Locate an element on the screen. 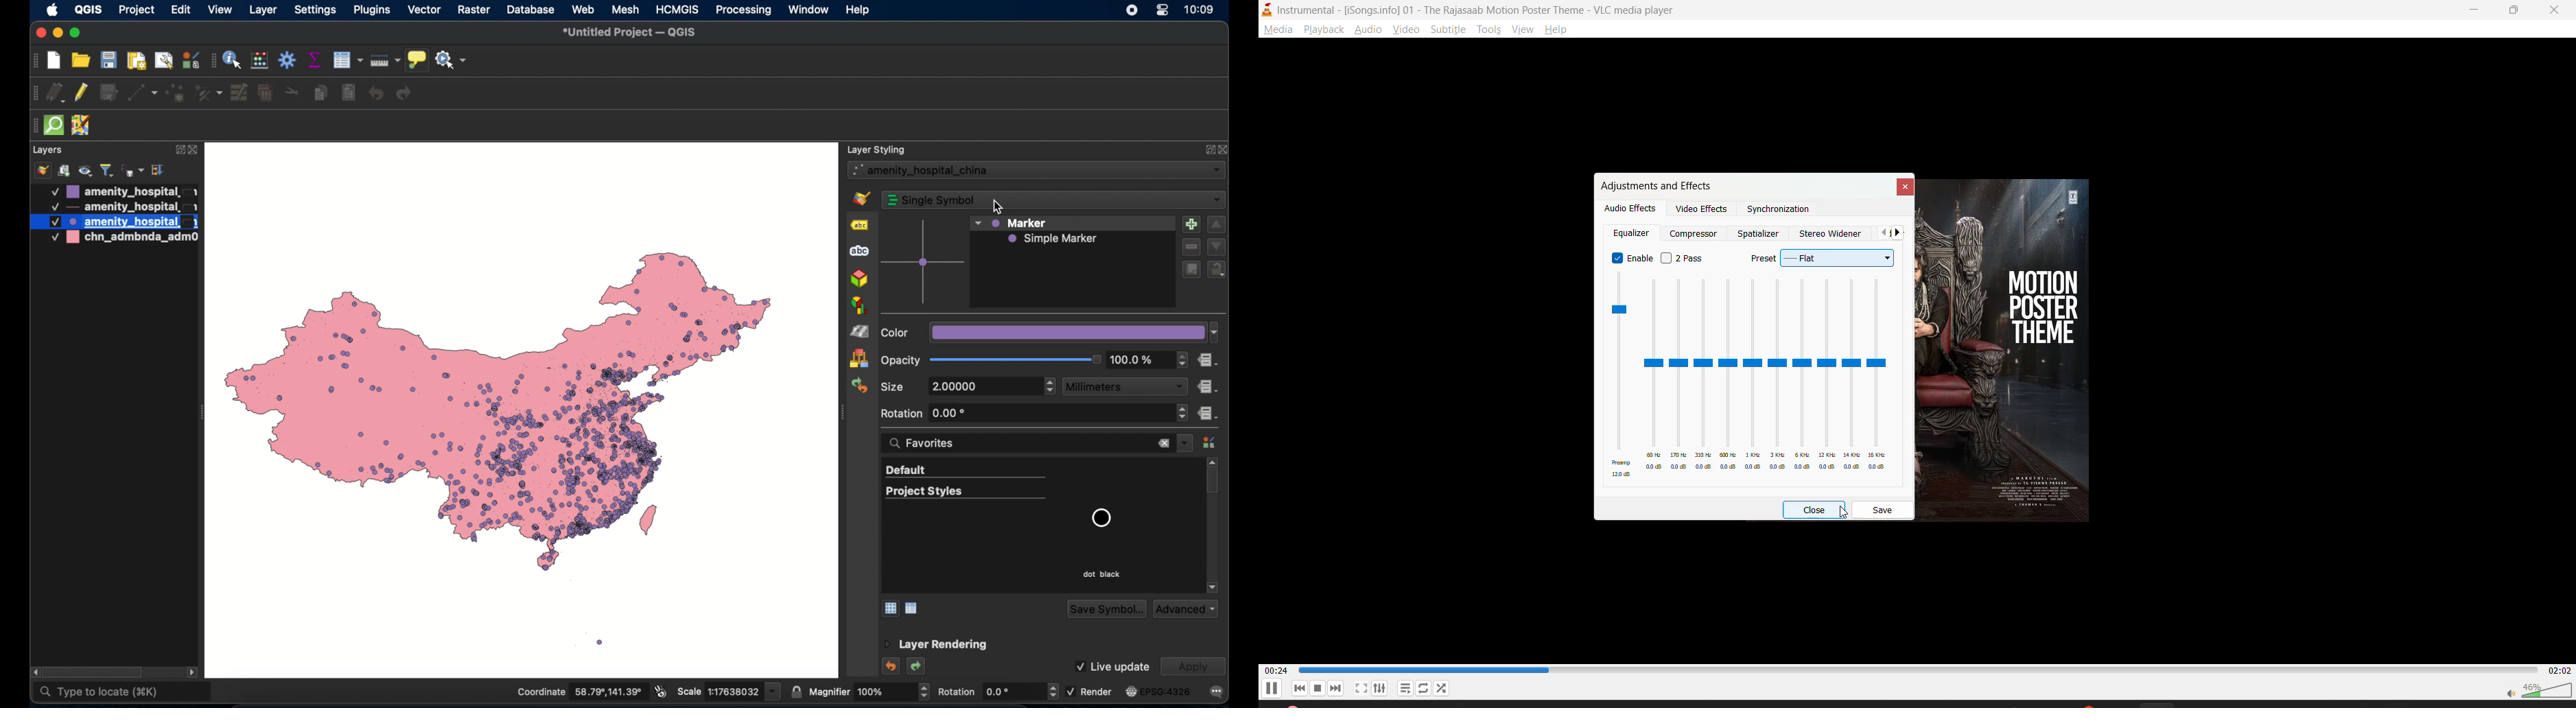  web is located at coordinates (584, 9).